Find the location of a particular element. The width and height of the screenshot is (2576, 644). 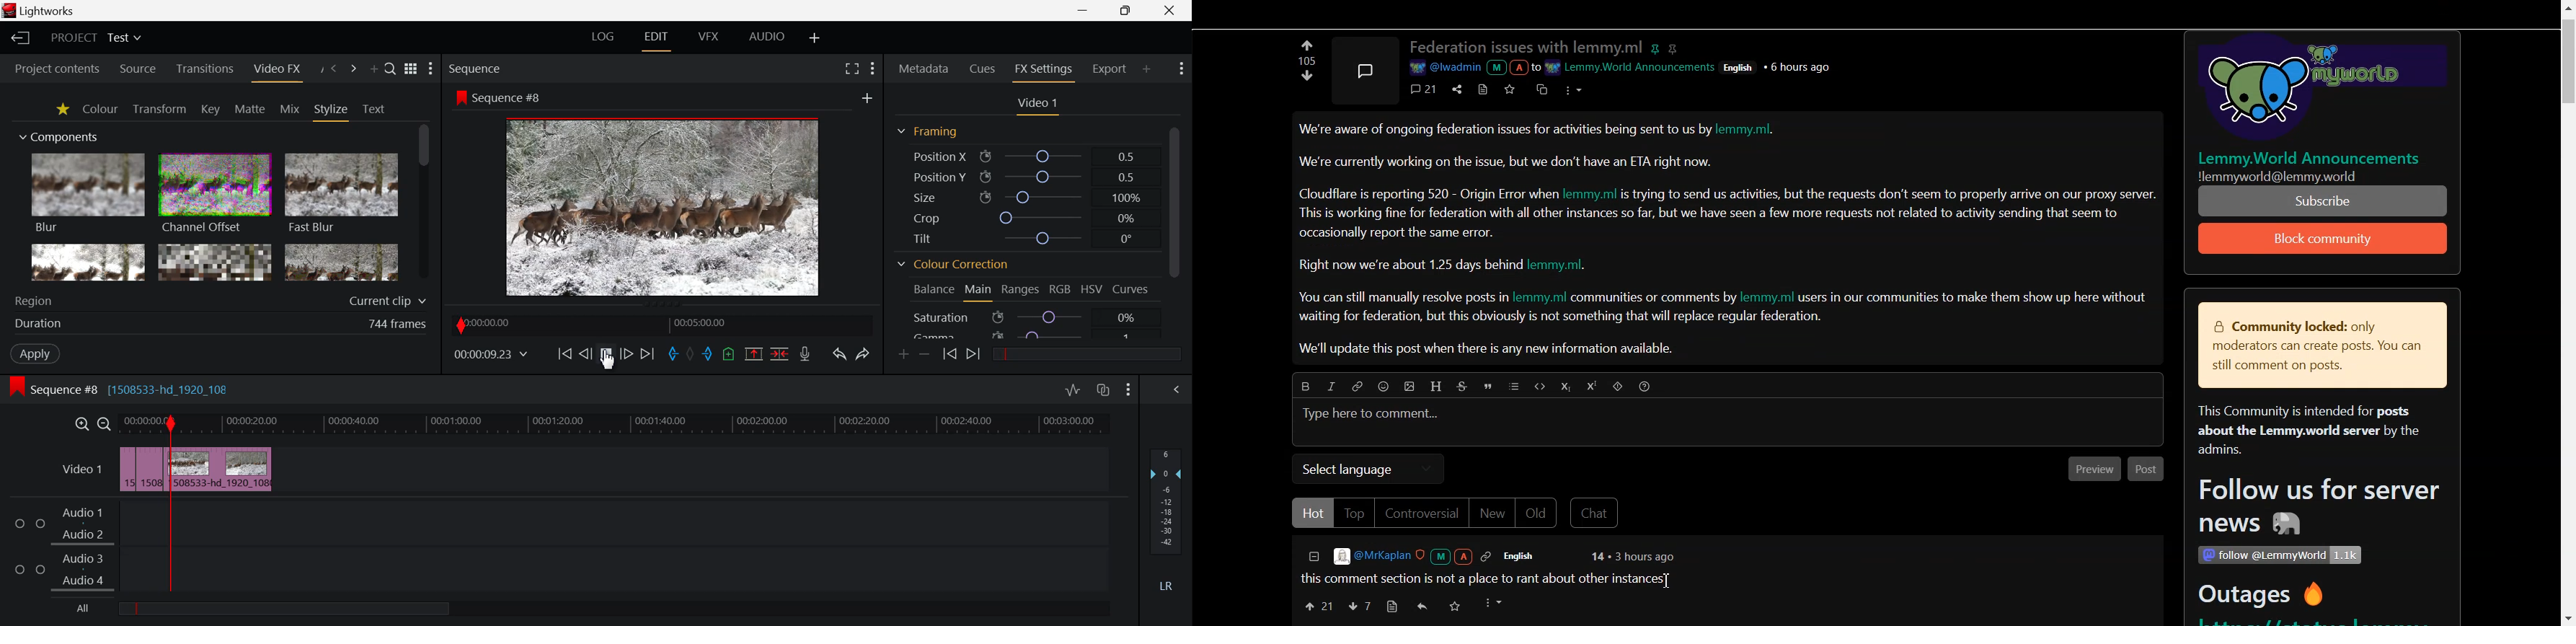

Top is located at coordinates (1353, 513).